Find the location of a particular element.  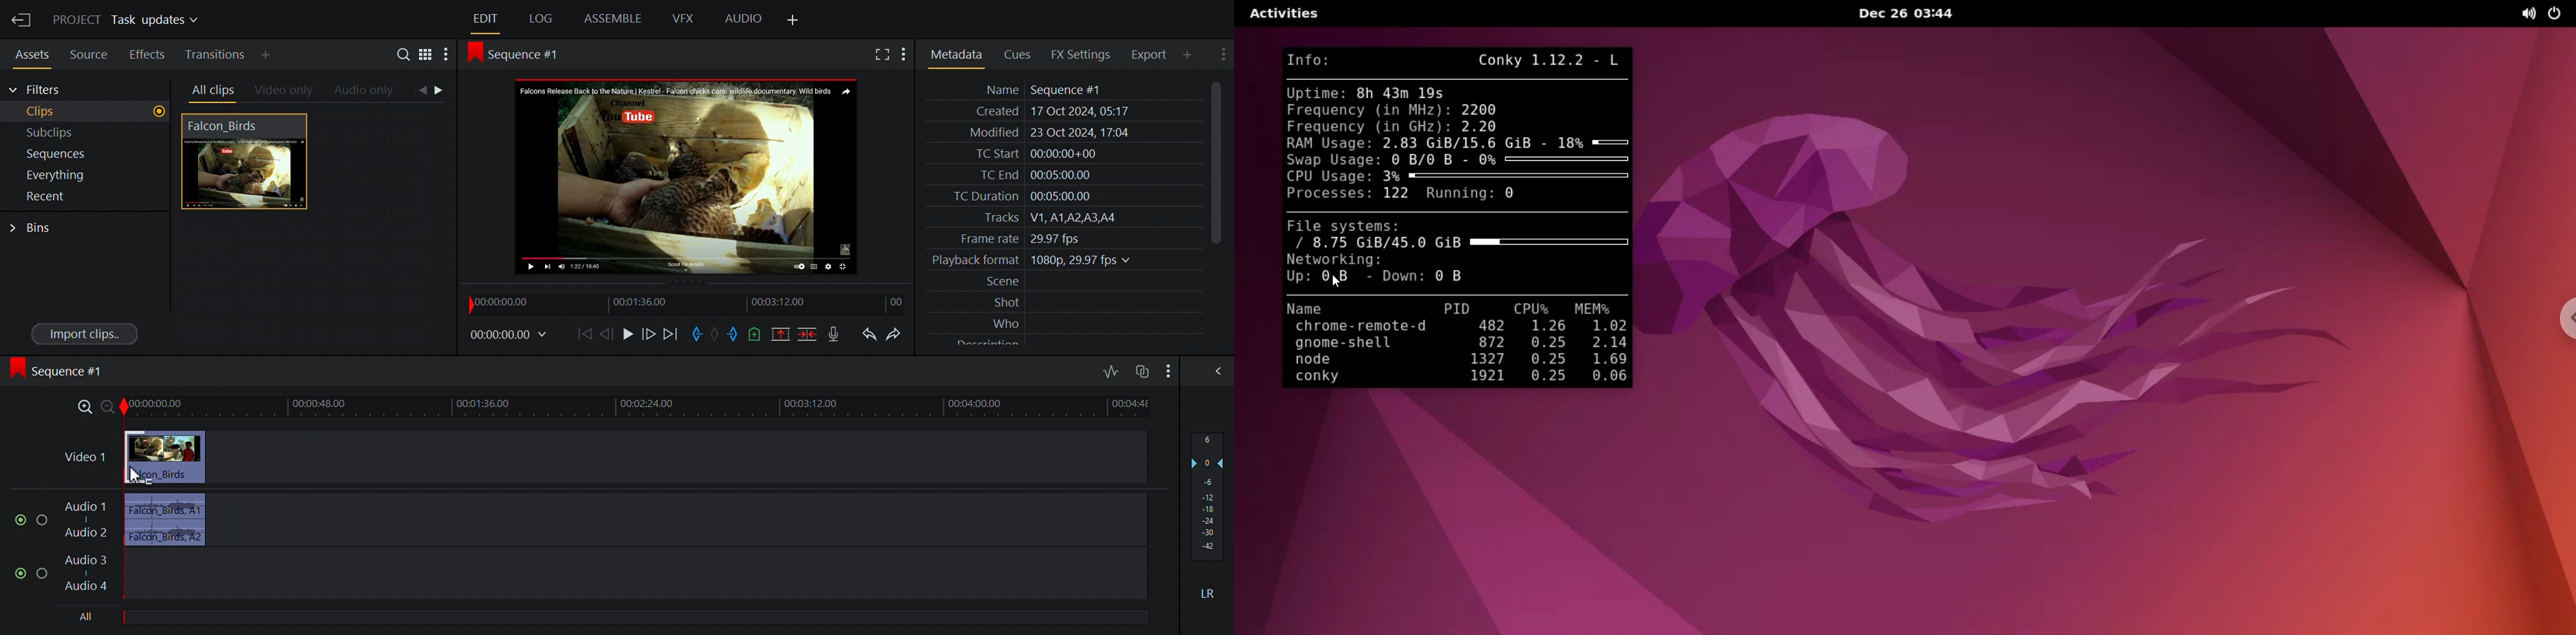

Playback format is located at coordinates (1063, 260).